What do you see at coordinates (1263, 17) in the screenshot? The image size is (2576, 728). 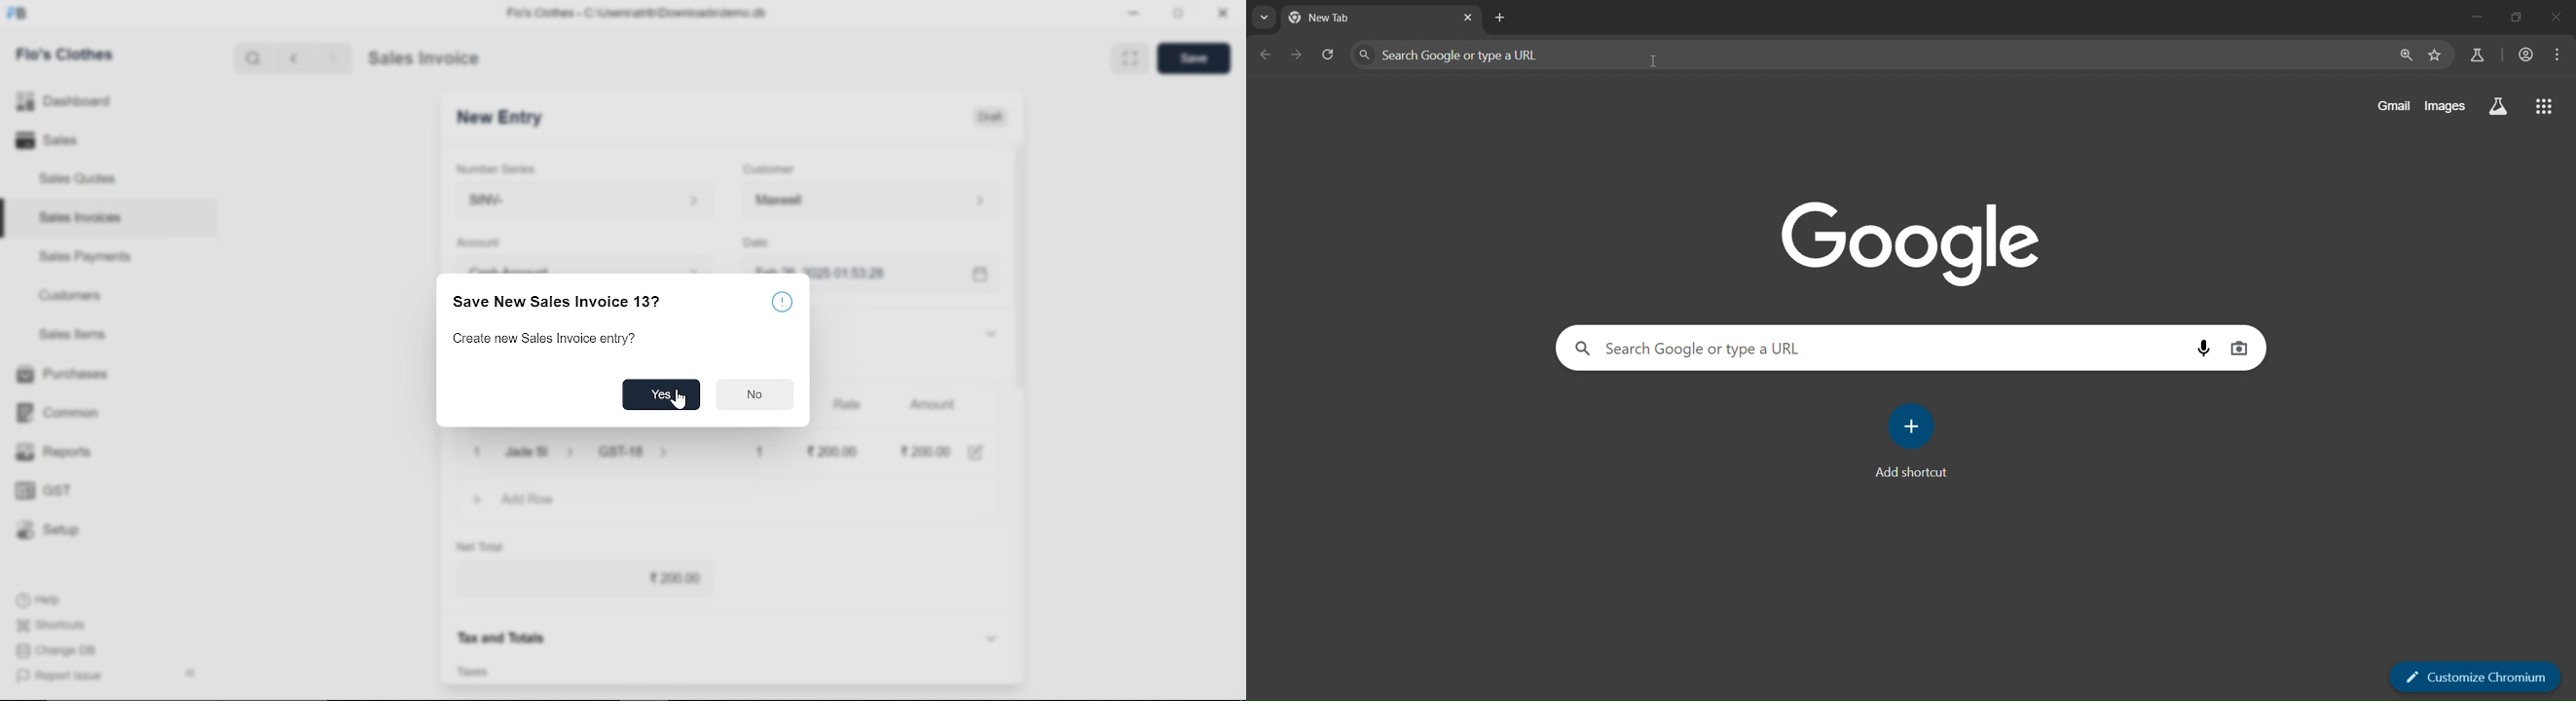 I see `search tabs` at bounding box center [1263, 17].